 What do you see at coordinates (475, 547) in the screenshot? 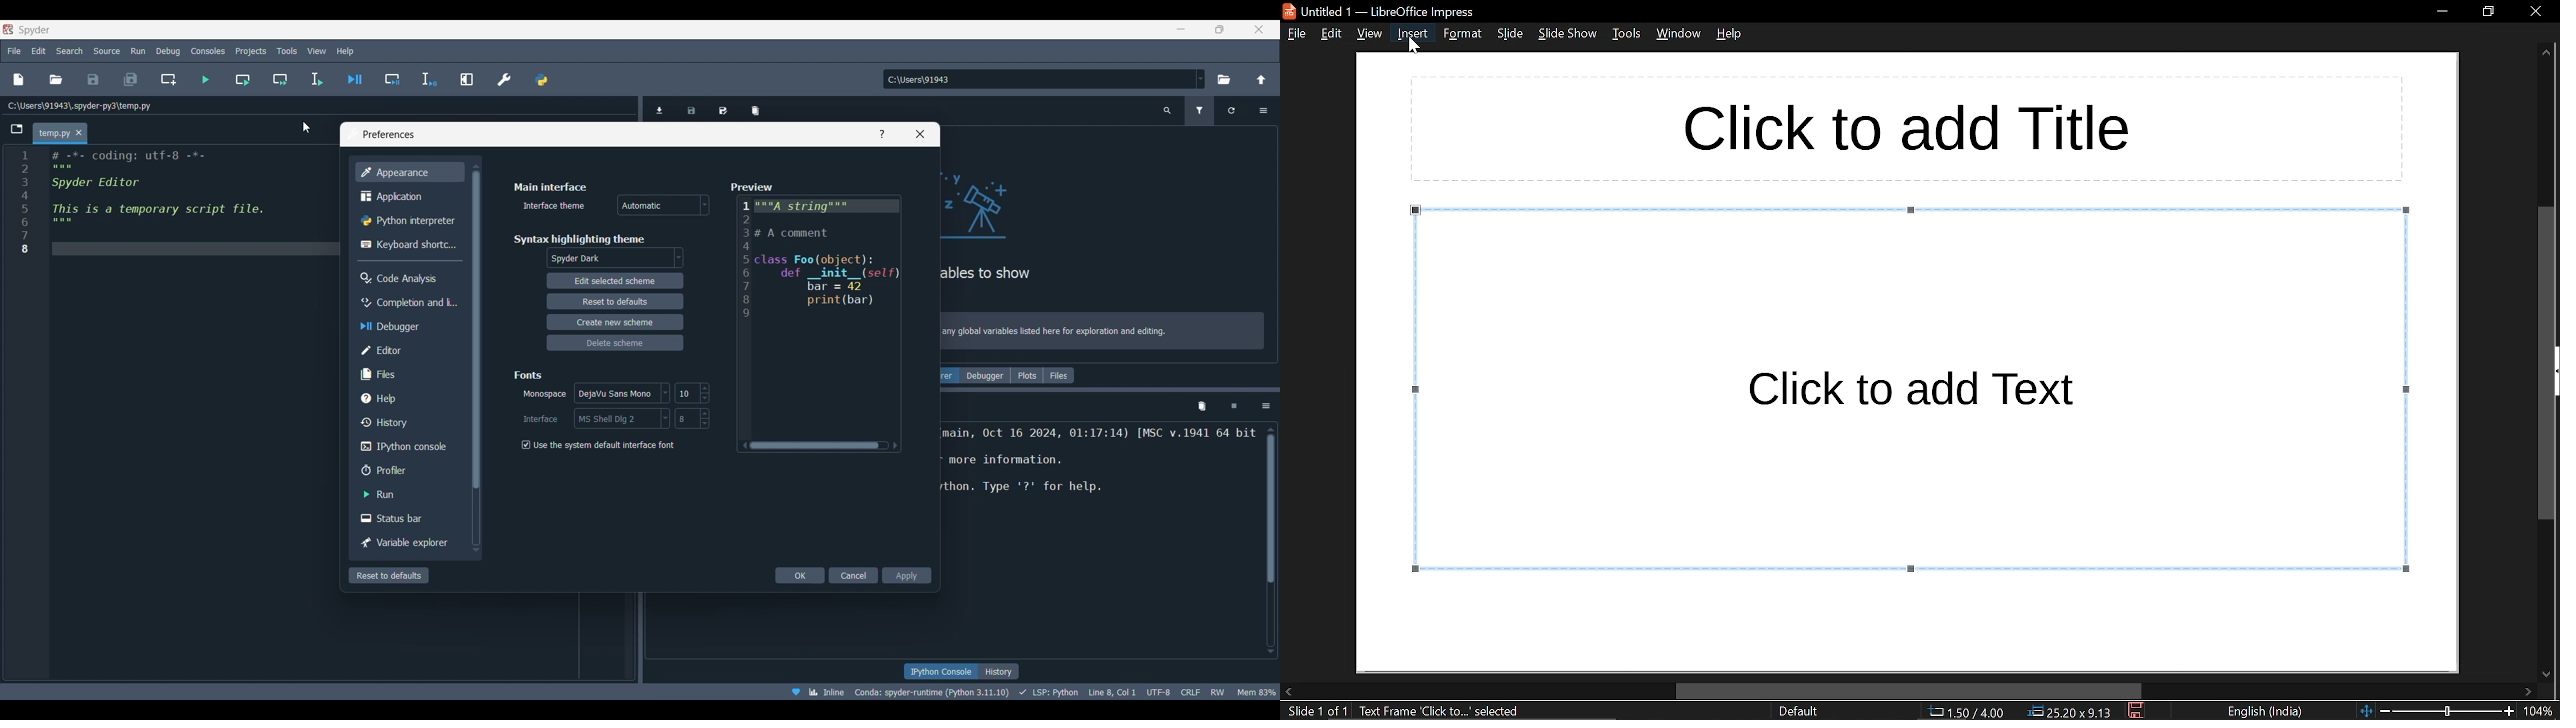
I see `move down` at bounding box center [475, 547].